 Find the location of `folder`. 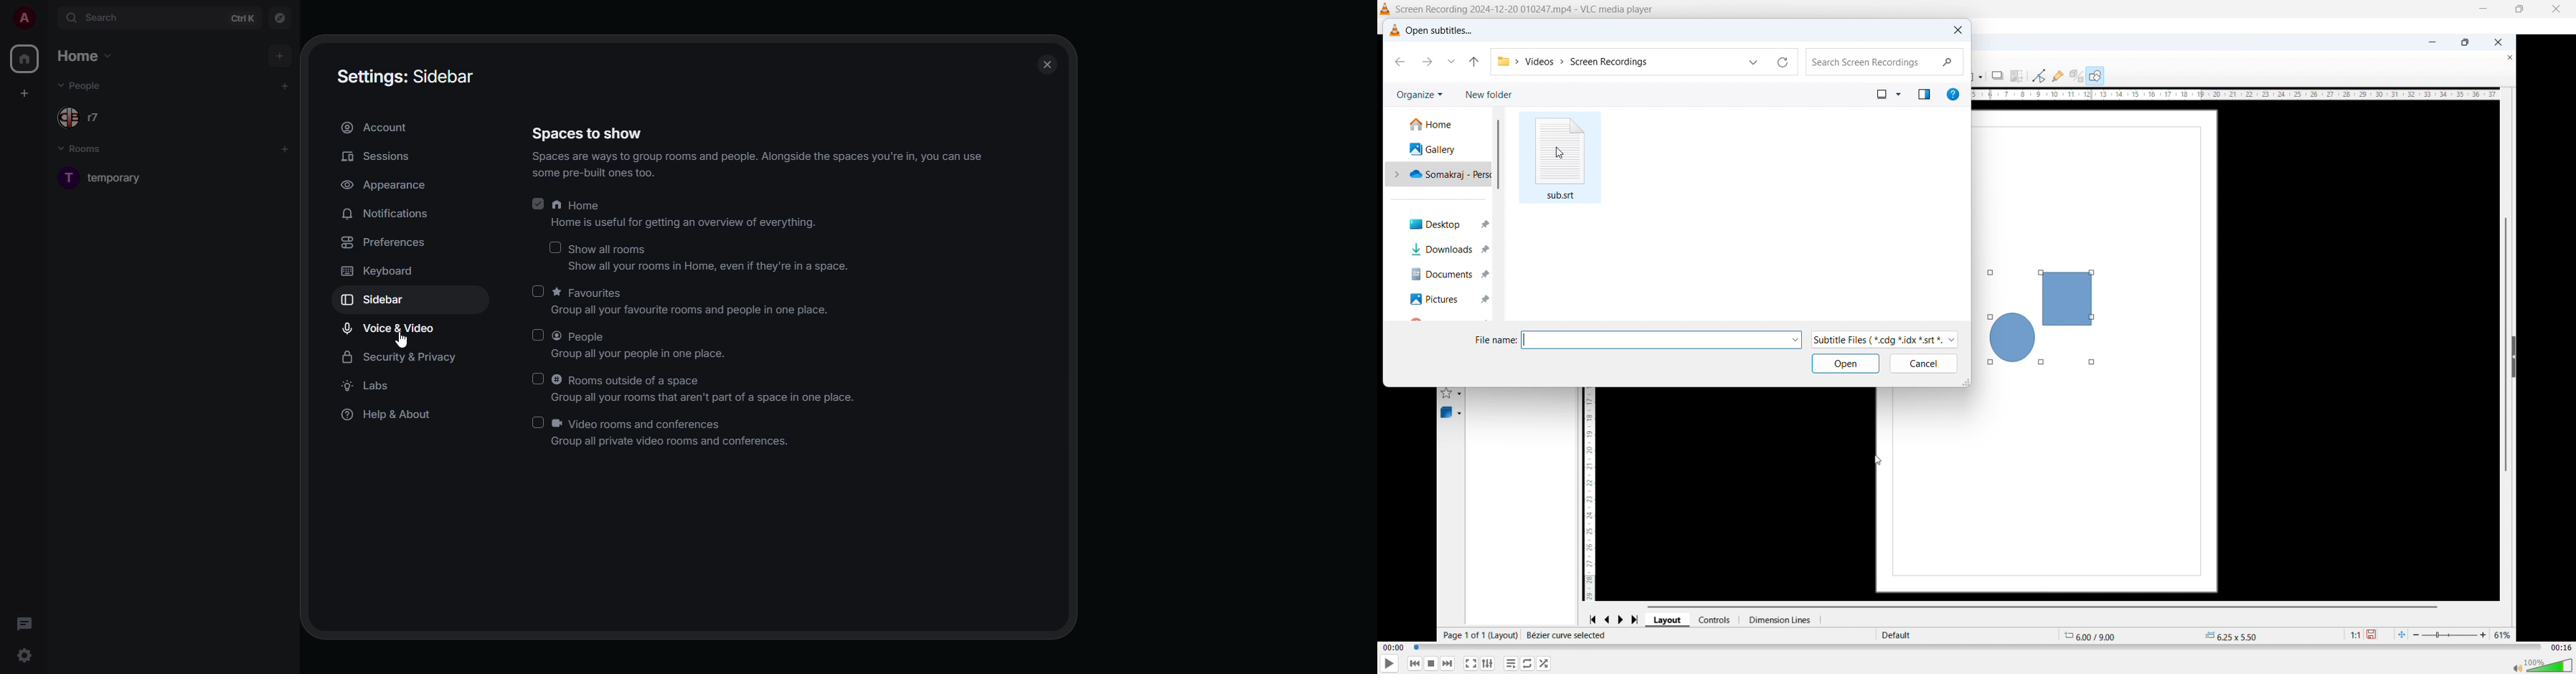

folder is located at coordinates (1503, 60).